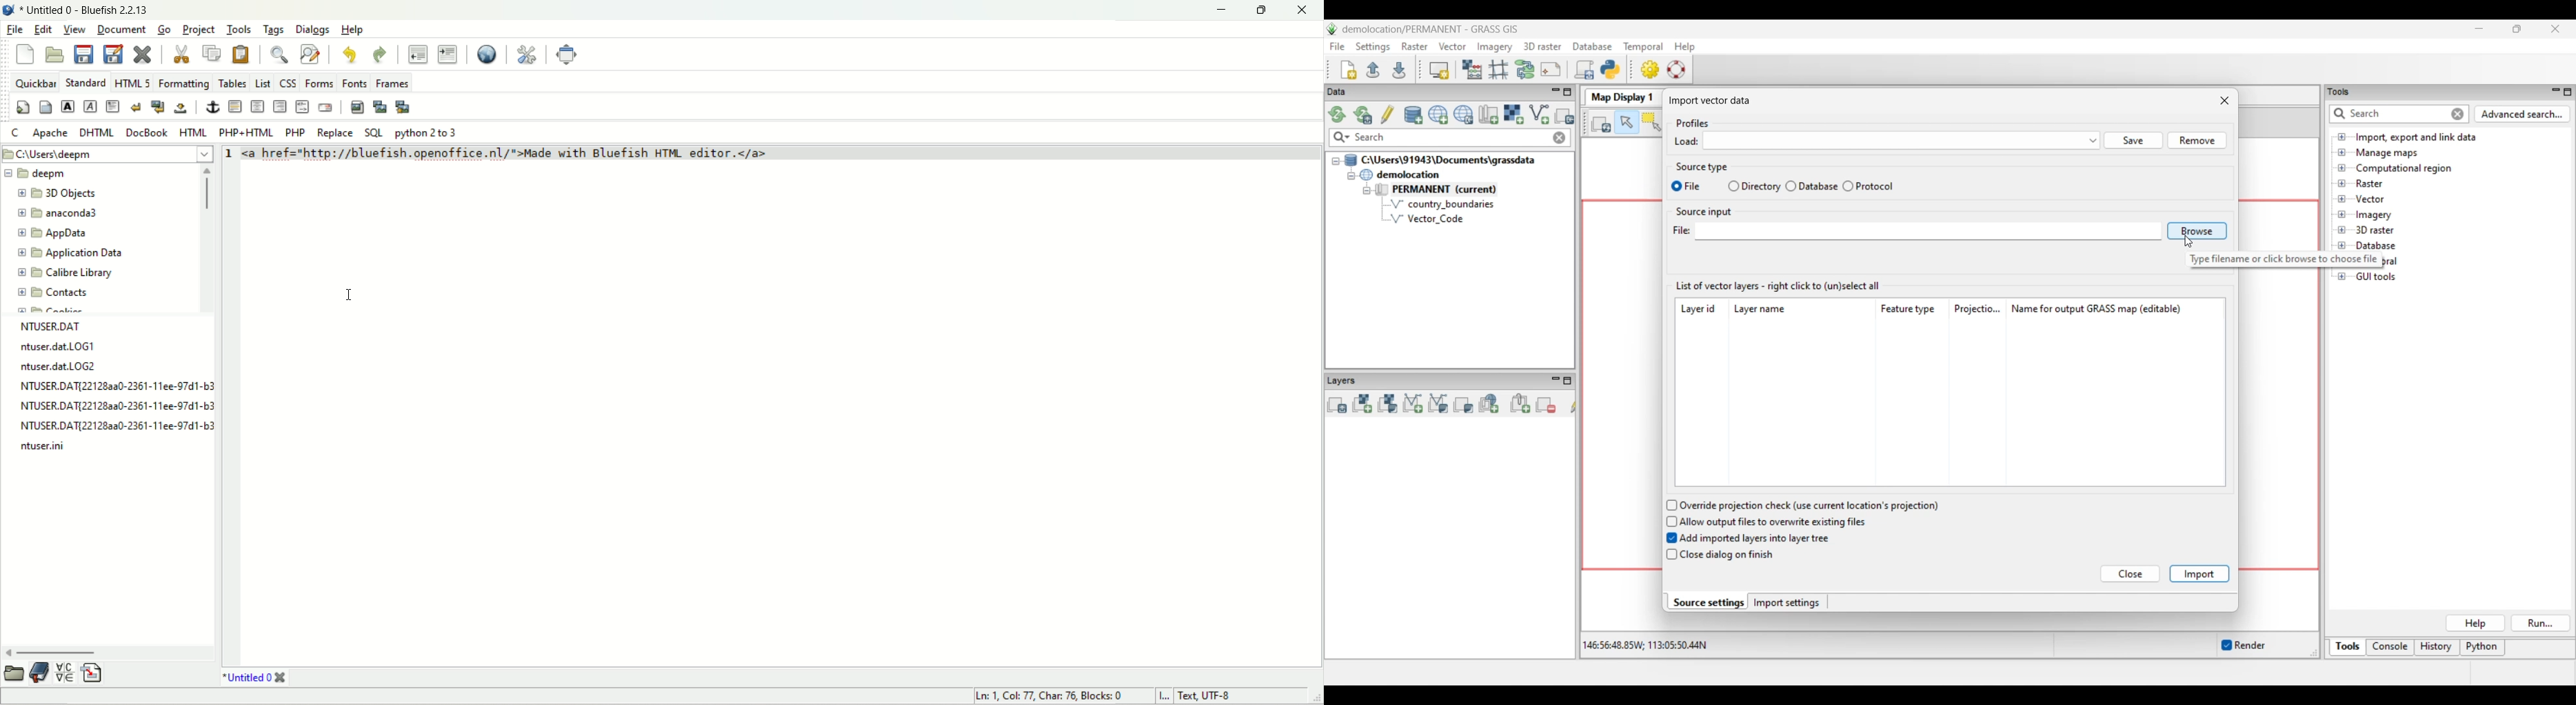  Describe the element at coordinates (1599, 123) in the screenshot. I see `Render map` at that location.